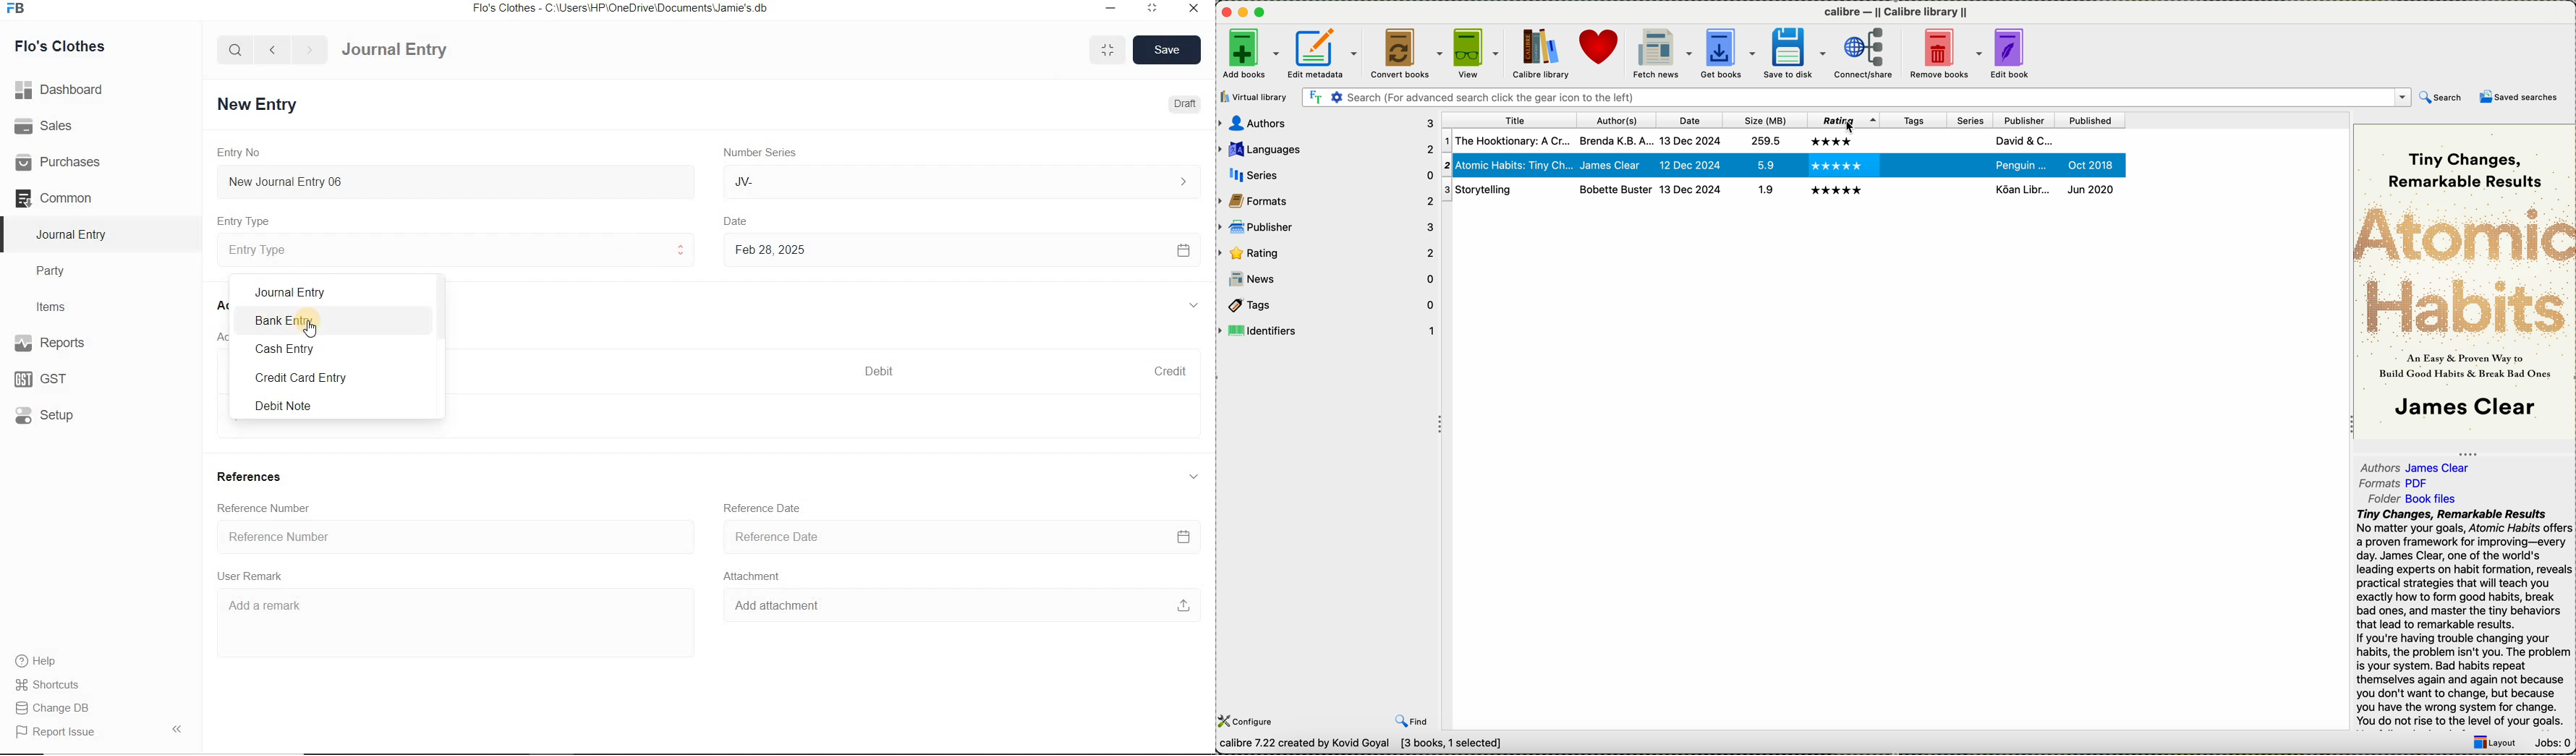 This screenshot has height=756, width=2576. Describe the element at coordinates (1194, 306) in the screenshot. I see `collapse` at that location.